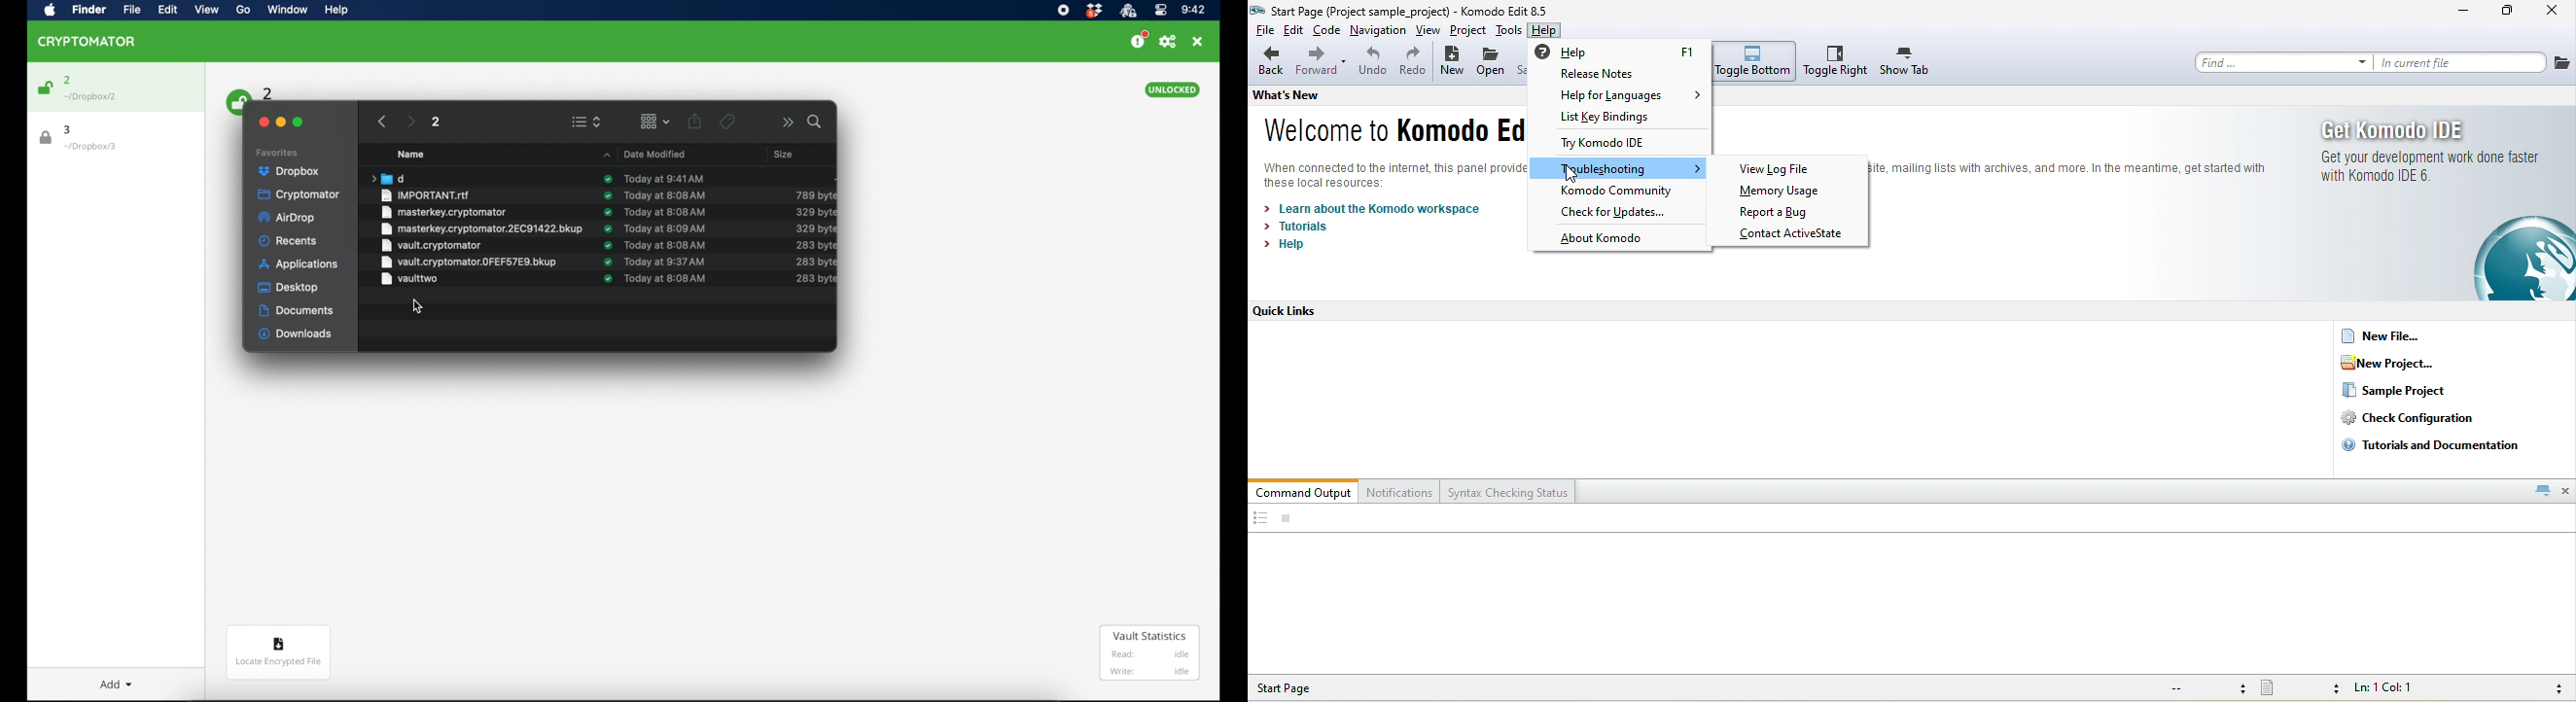 This screenshot has width=2576, height=728. I want to click on 2, so click(435, 122).